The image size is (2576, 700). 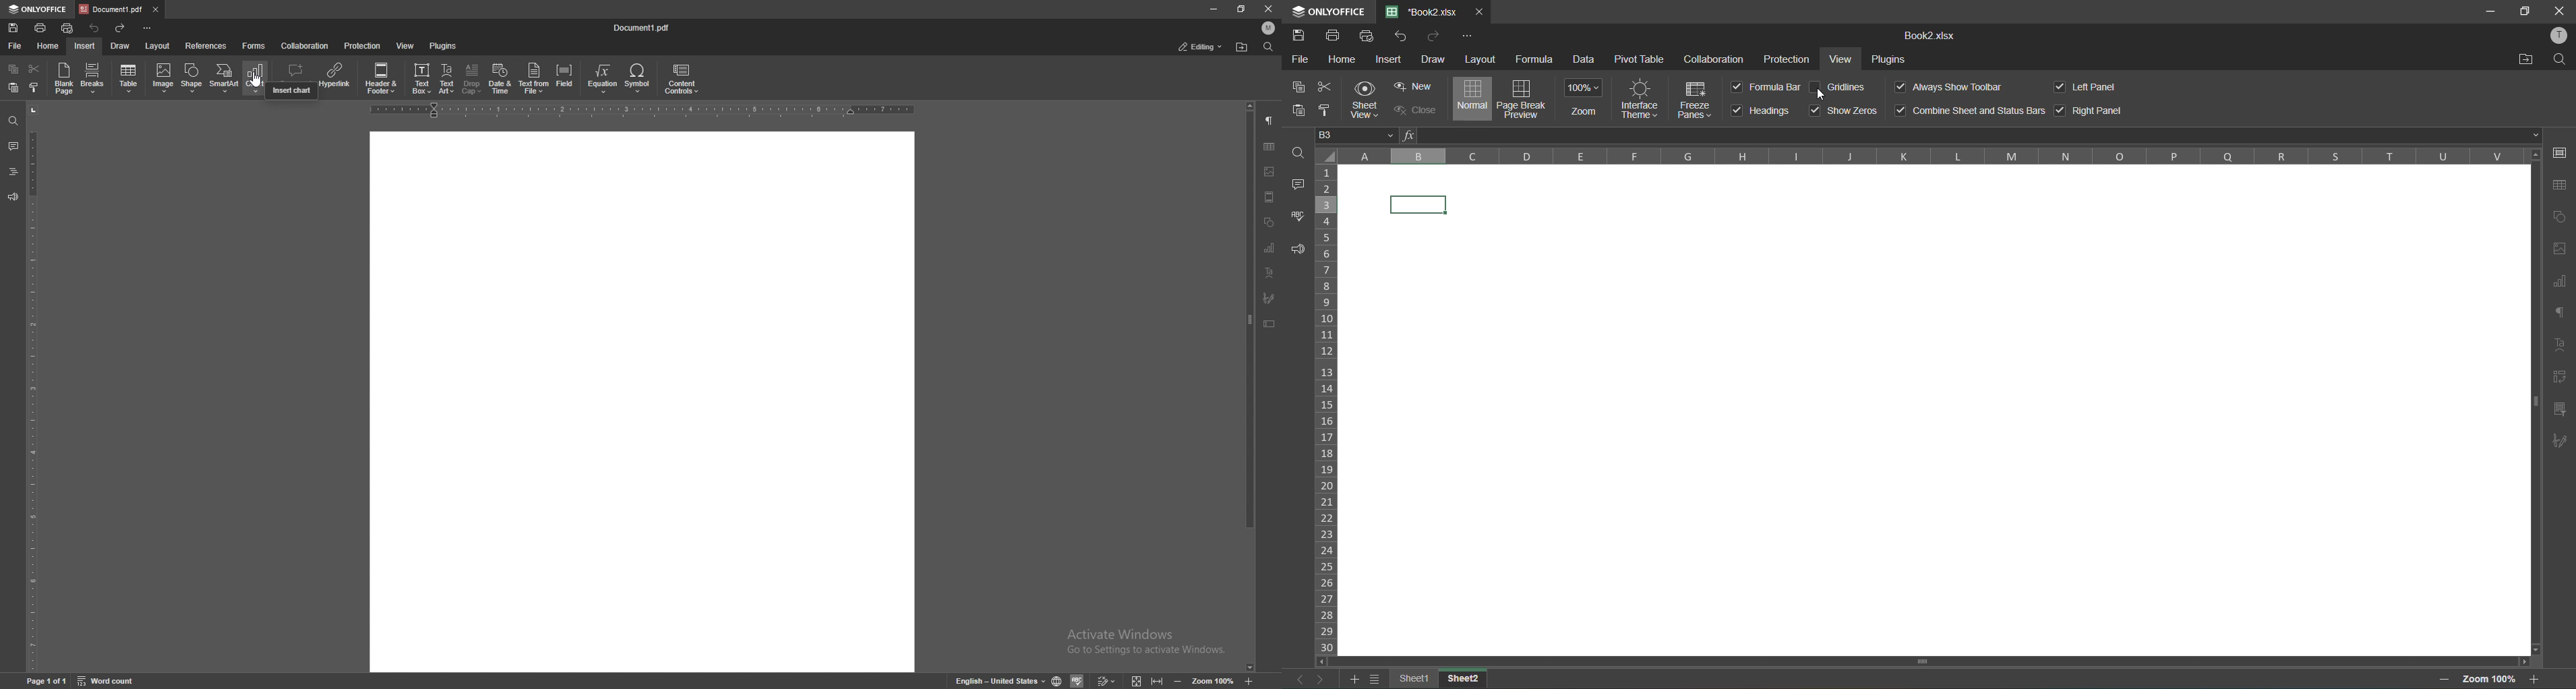 I want to click on only office, so click(x=1327, y=10).